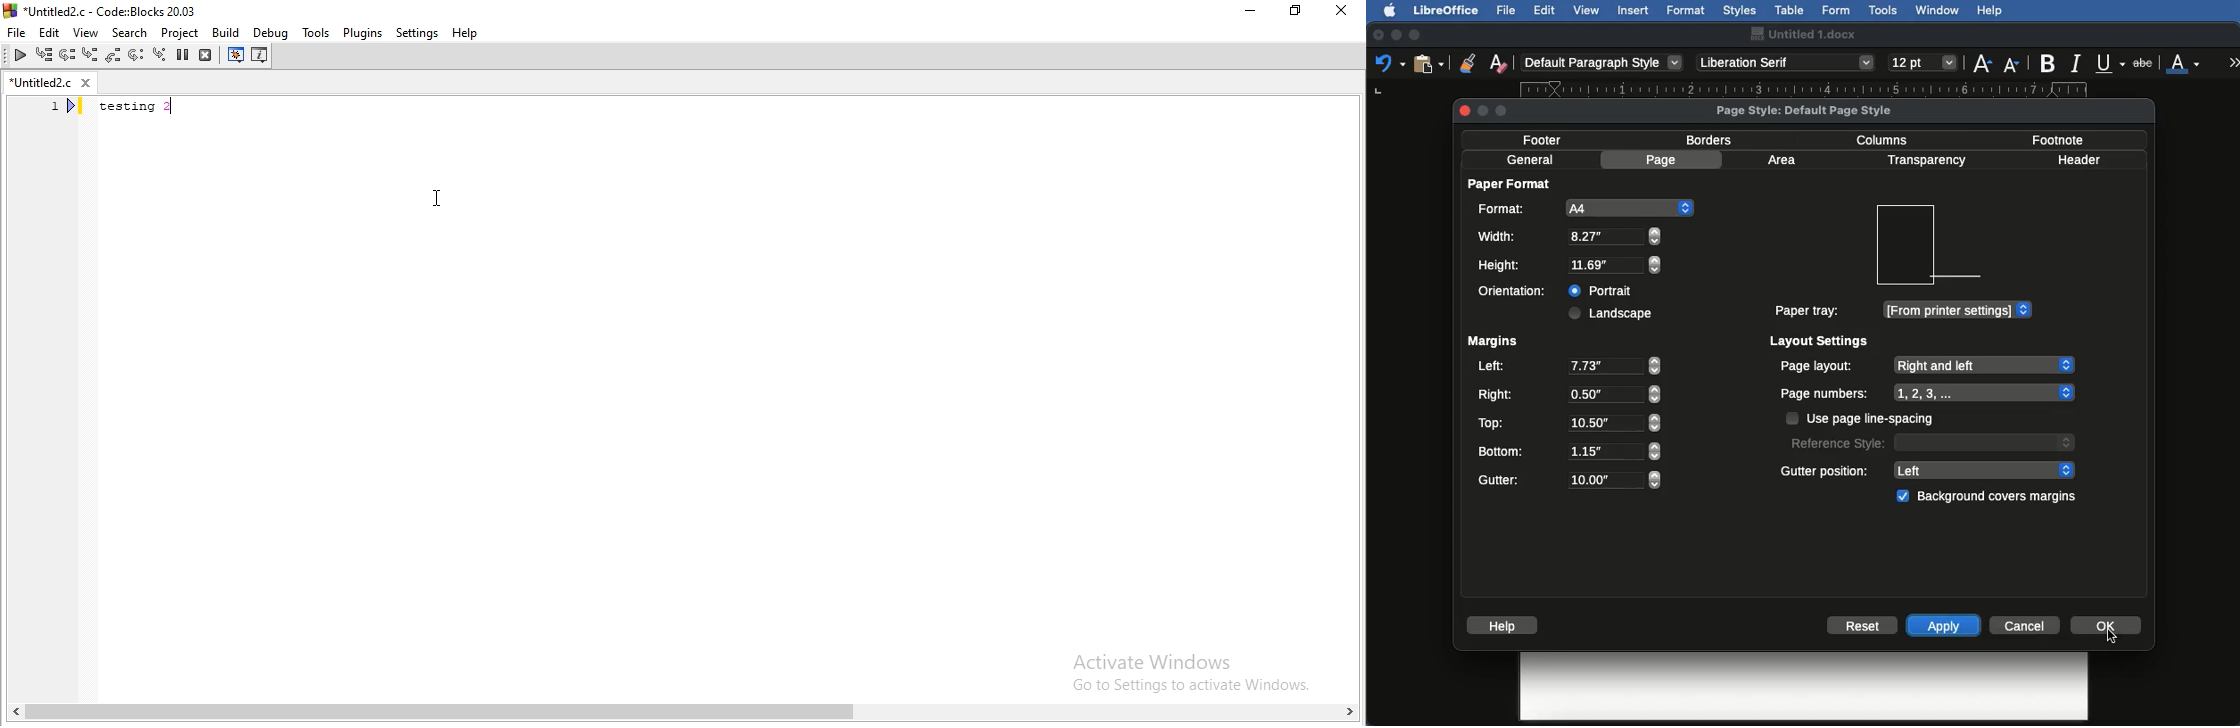 This screenshot has height=728, width=2240. Describe the element at coordinates (1929, 469) in the screenshot. I see `Gutter position` at that location.